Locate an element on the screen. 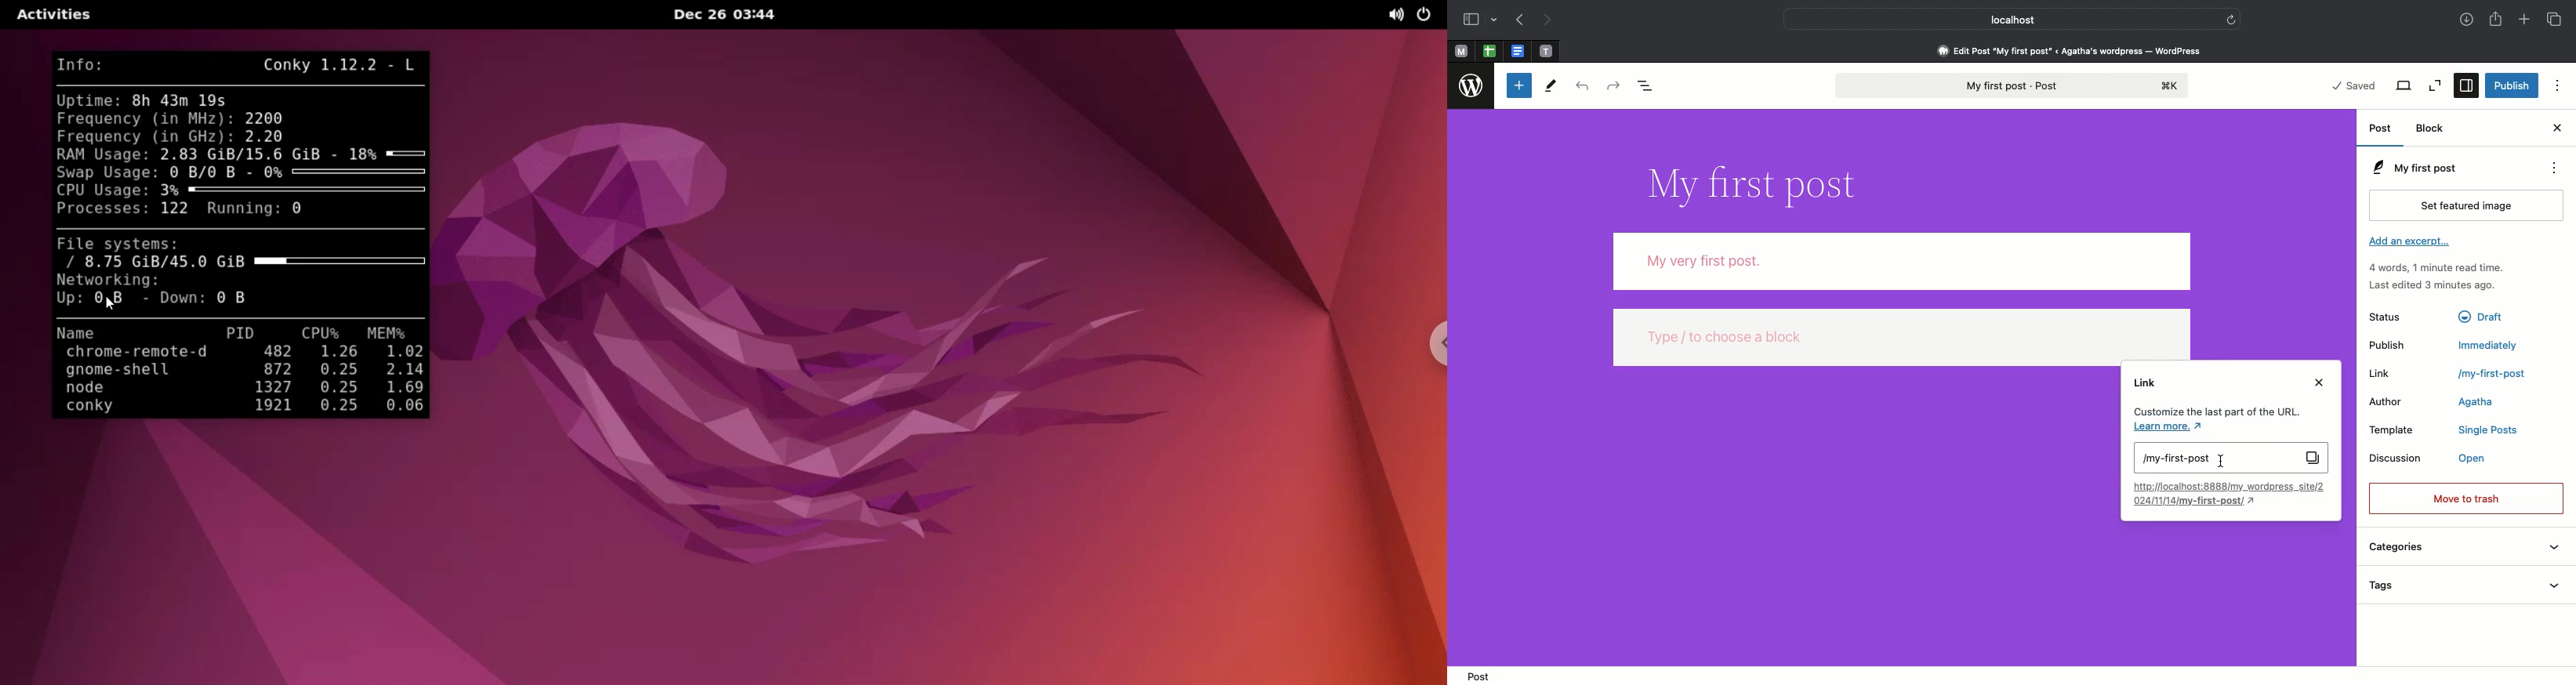 The width and height of the screenshot is (2576, 700). Close is located at coordinates (2558, 129).